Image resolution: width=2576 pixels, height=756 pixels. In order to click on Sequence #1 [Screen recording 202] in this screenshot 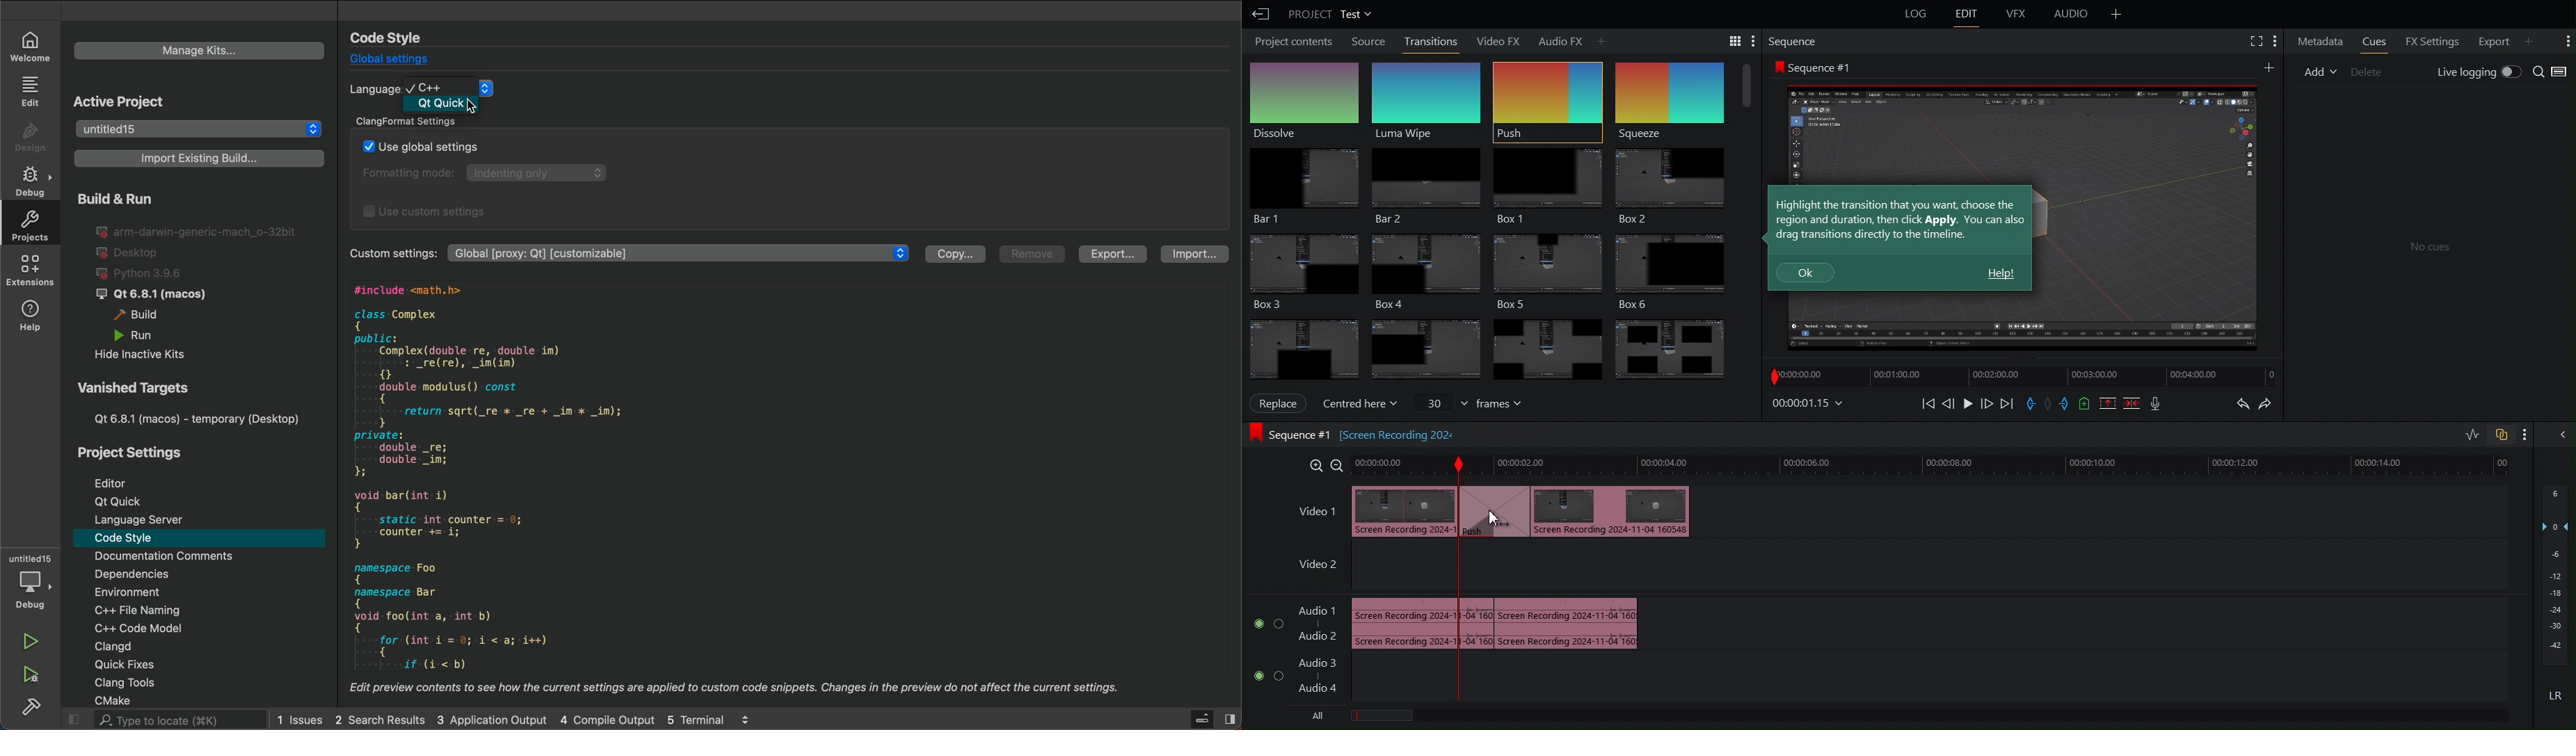, I will do `click(1288, 435)`.